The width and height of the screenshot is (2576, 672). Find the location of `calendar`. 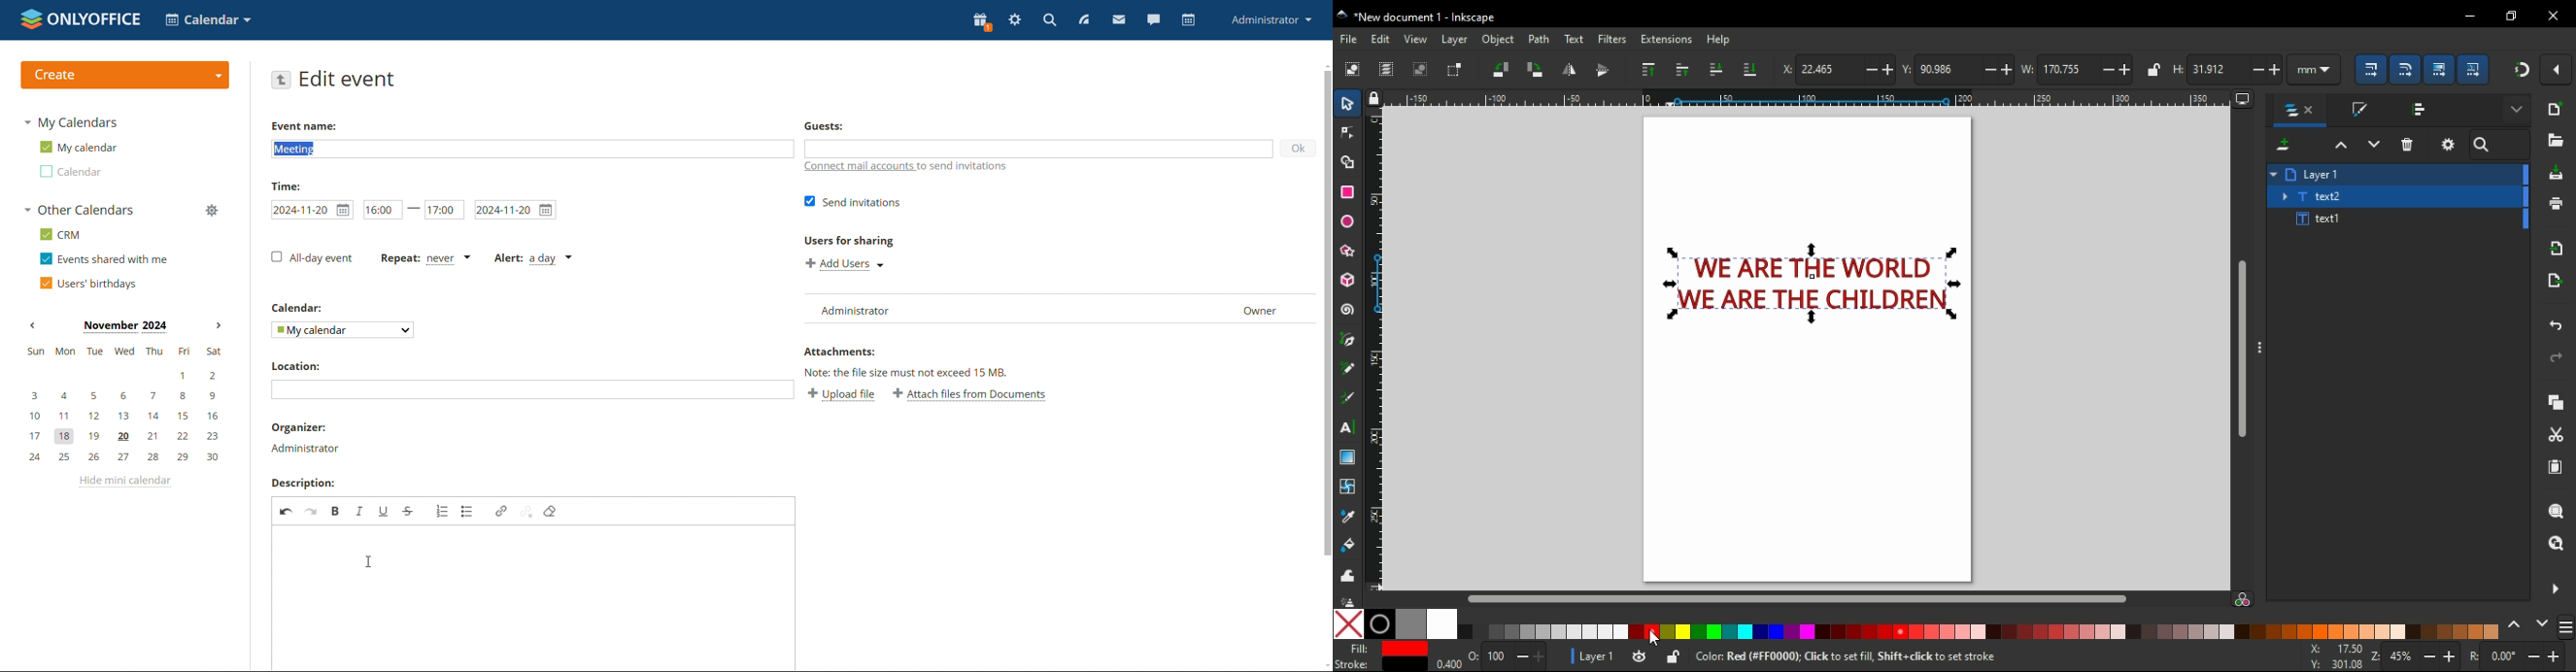

calendar is located at coordinates (297, 308).